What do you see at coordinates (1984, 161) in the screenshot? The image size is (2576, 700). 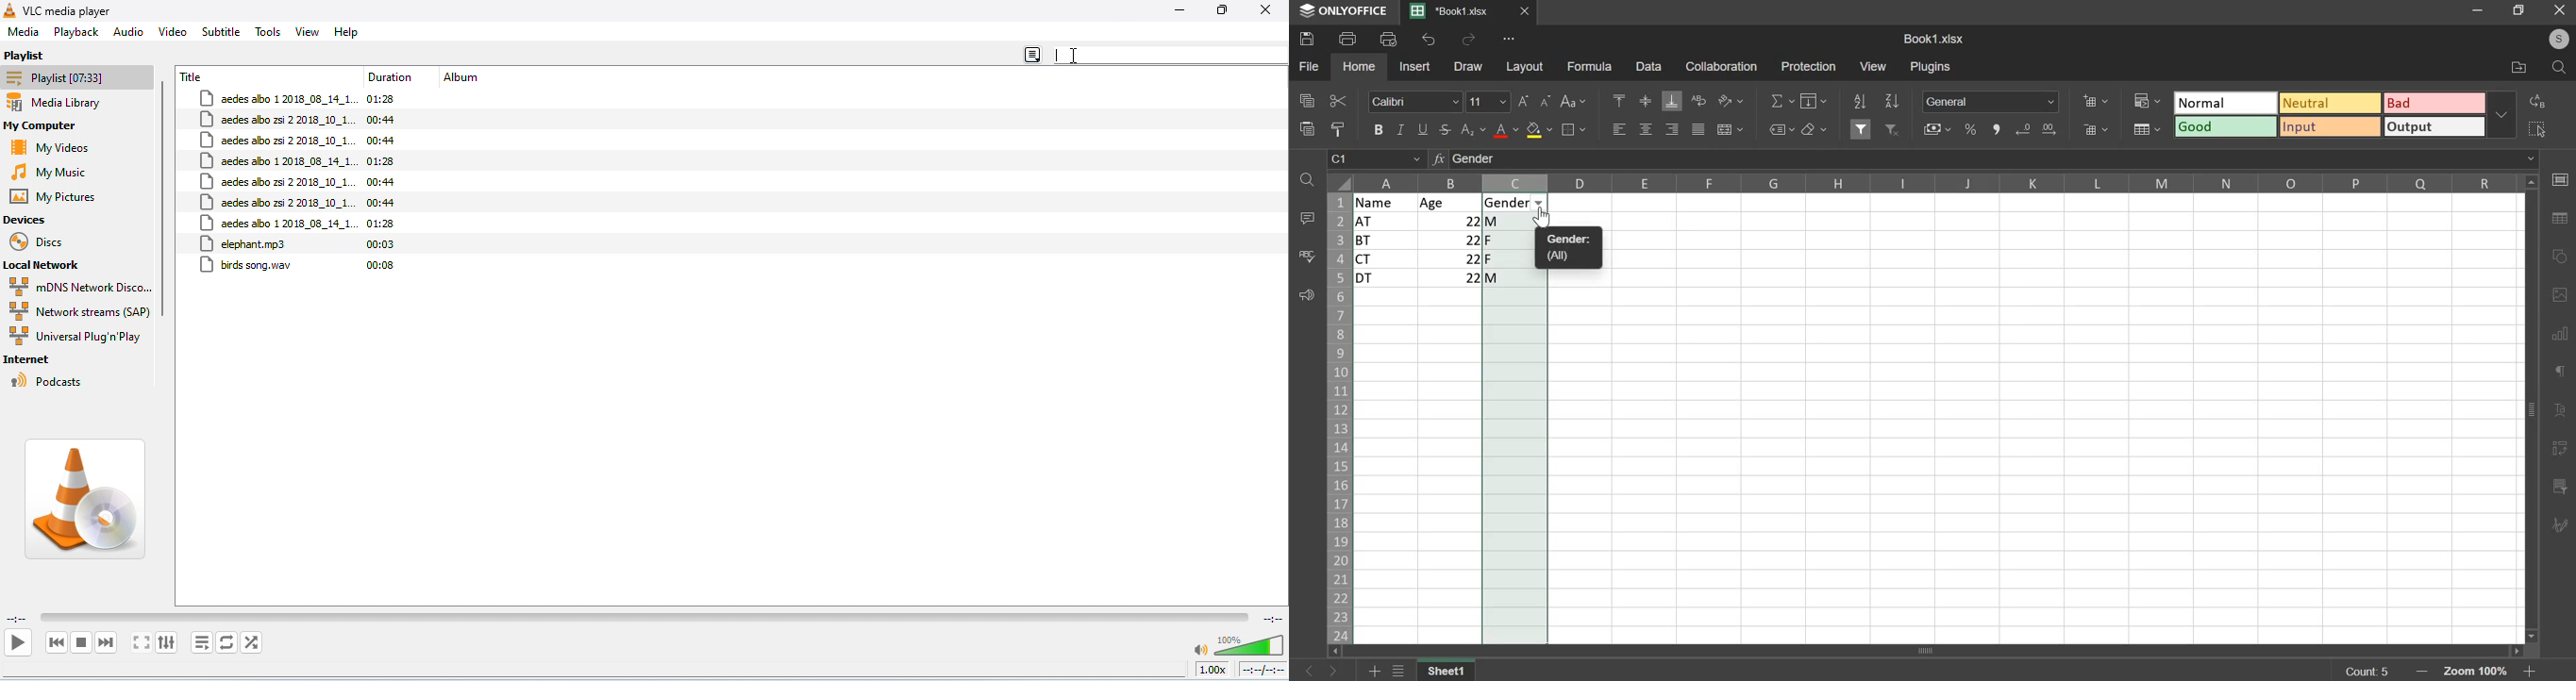 I see `insert function` at bounding box center [1984, 161].